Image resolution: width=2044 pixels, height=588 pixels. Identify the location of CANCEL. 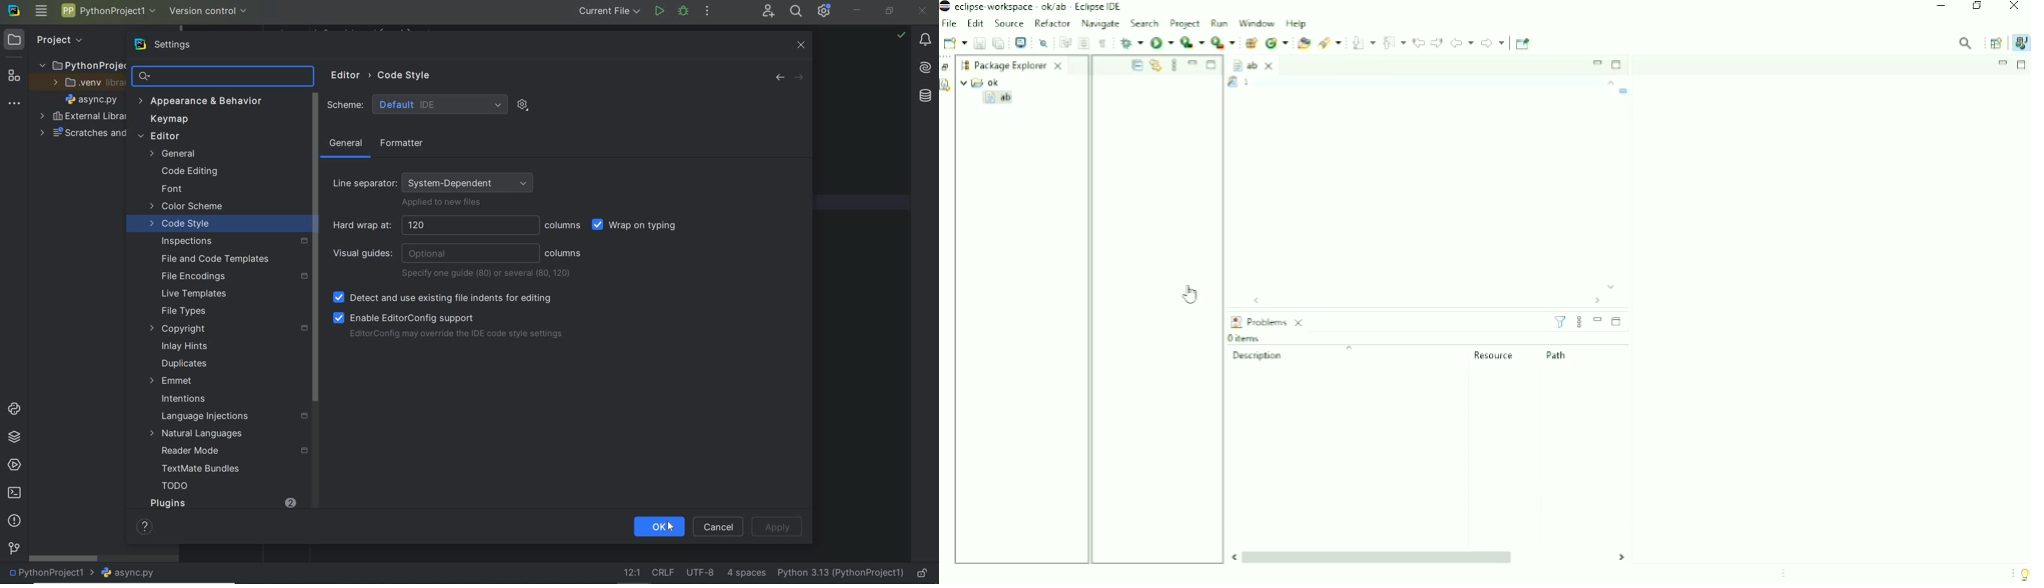
(719, 526).